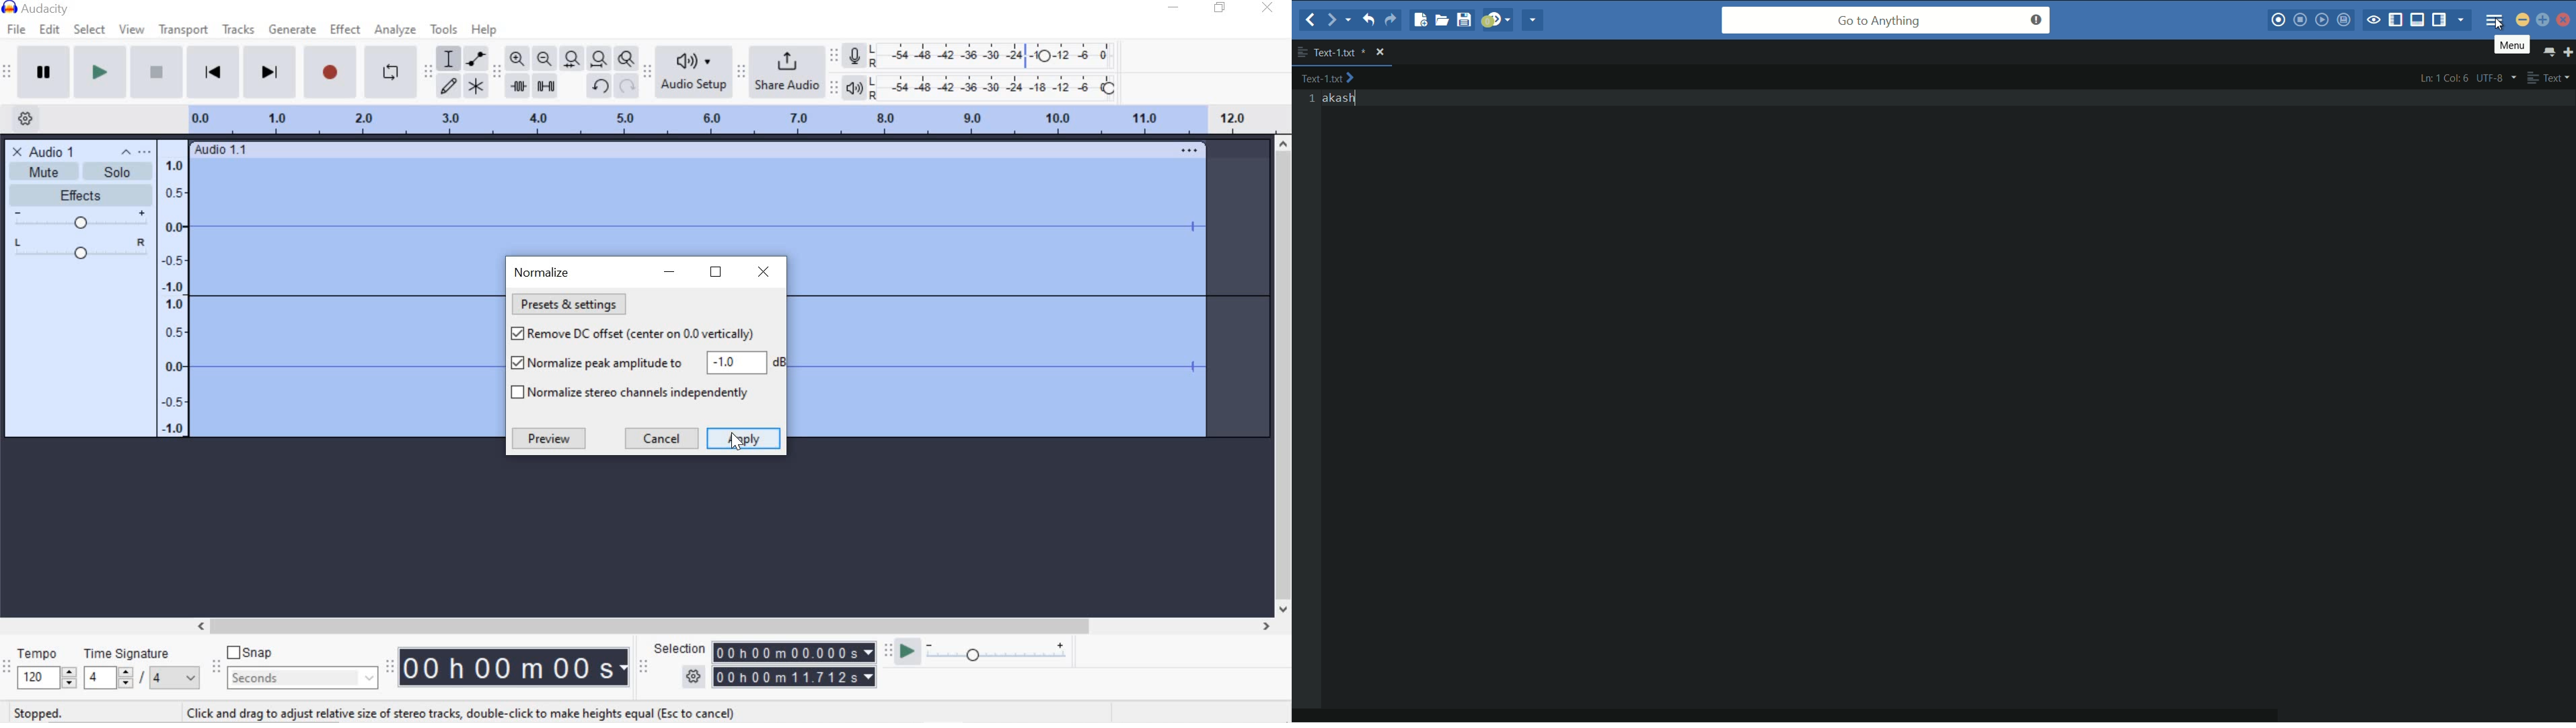  I want to click on Timeline option, so click(21, 117).